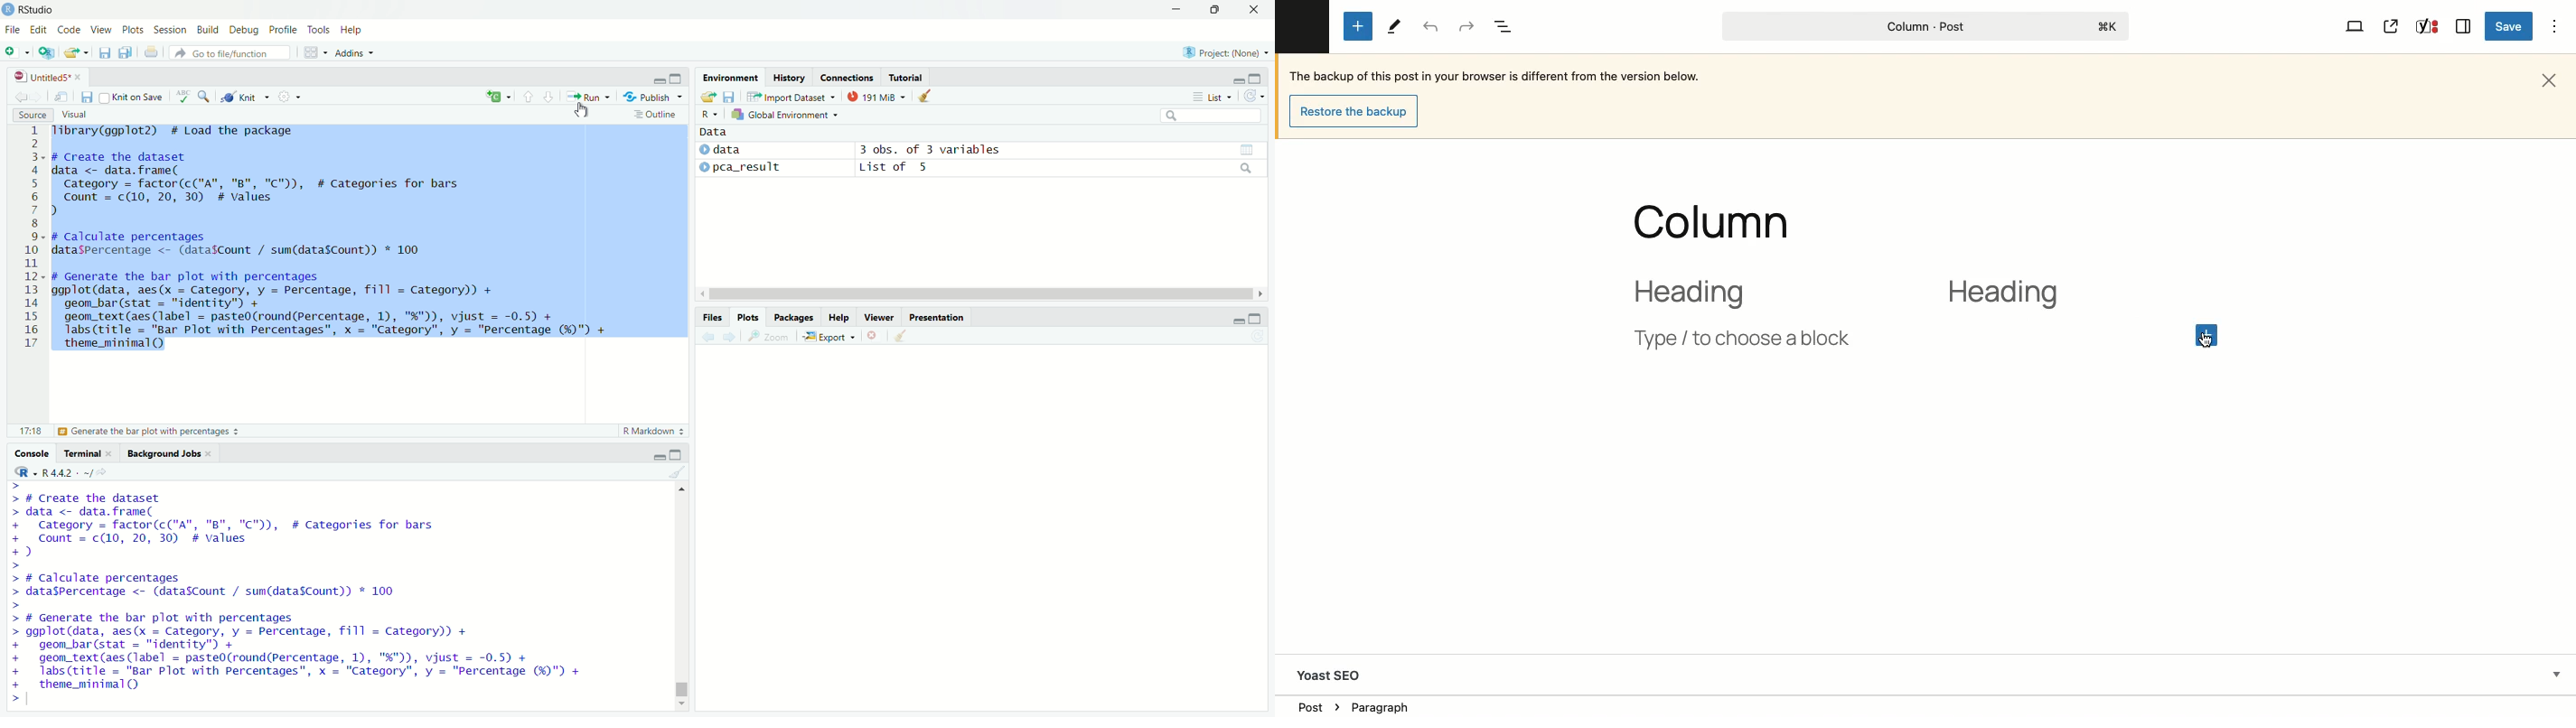  Describe the element at coordinates (46, 53) in the screenshot. I see `new project` at that location.